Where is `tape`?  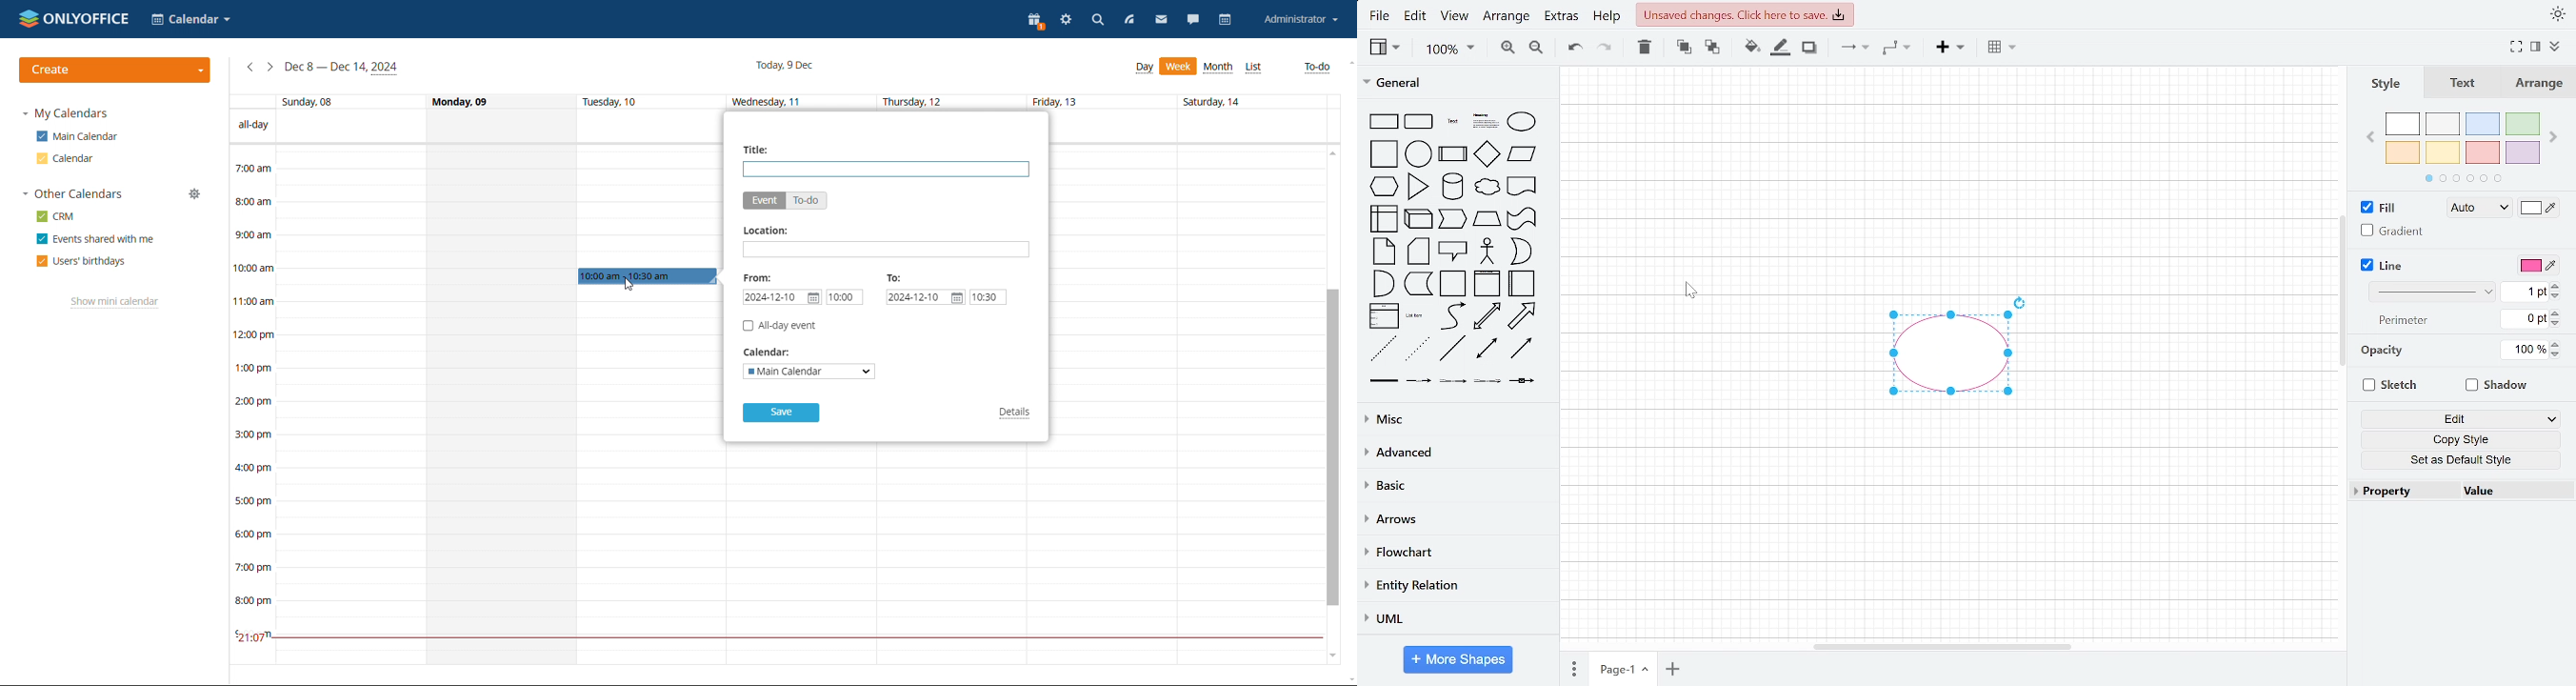
tape is located at coordinates (1522, 219).